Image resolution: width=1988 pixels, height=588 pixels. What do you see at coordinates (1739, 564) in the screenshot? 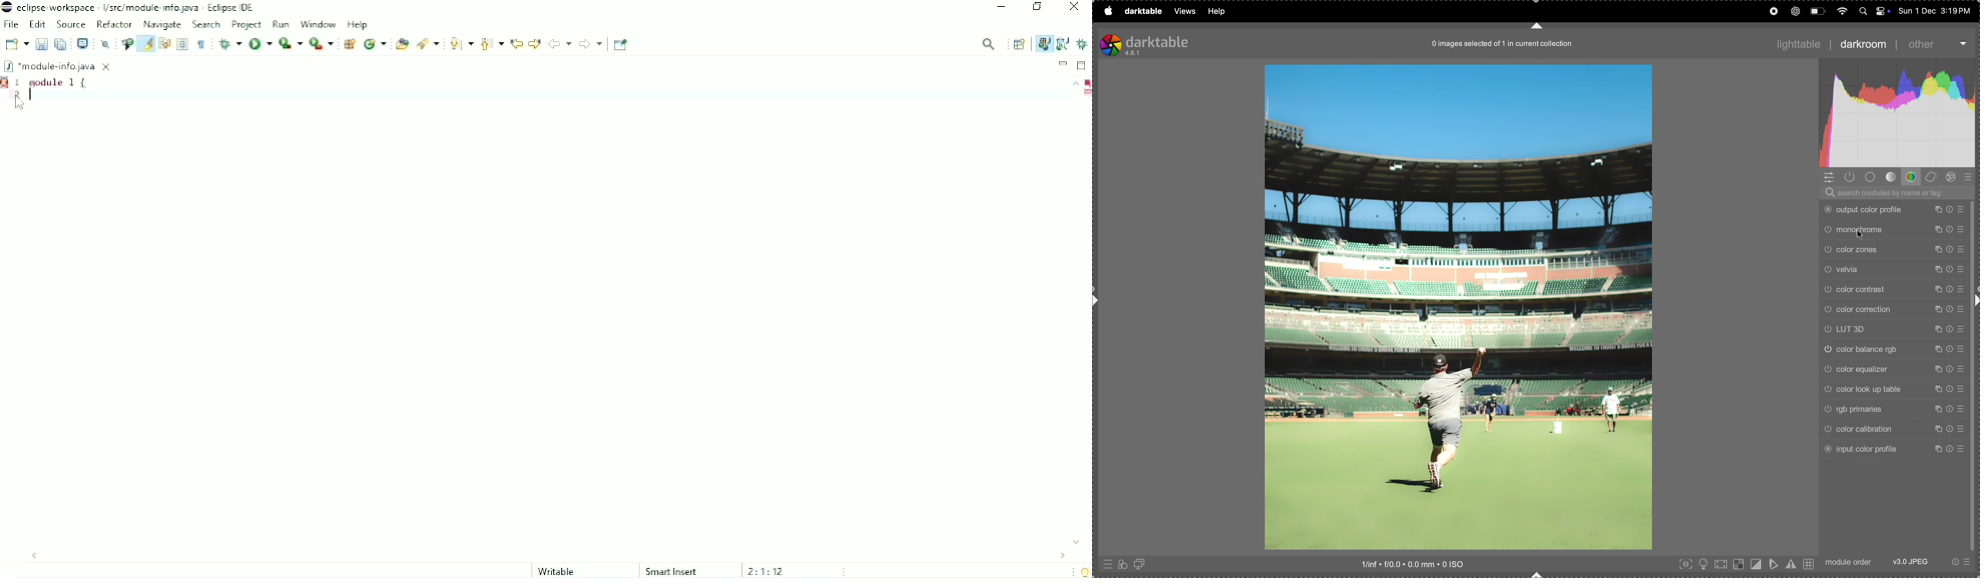
I see `toggle indication raw exposure` at bounding box center [1739, 564].